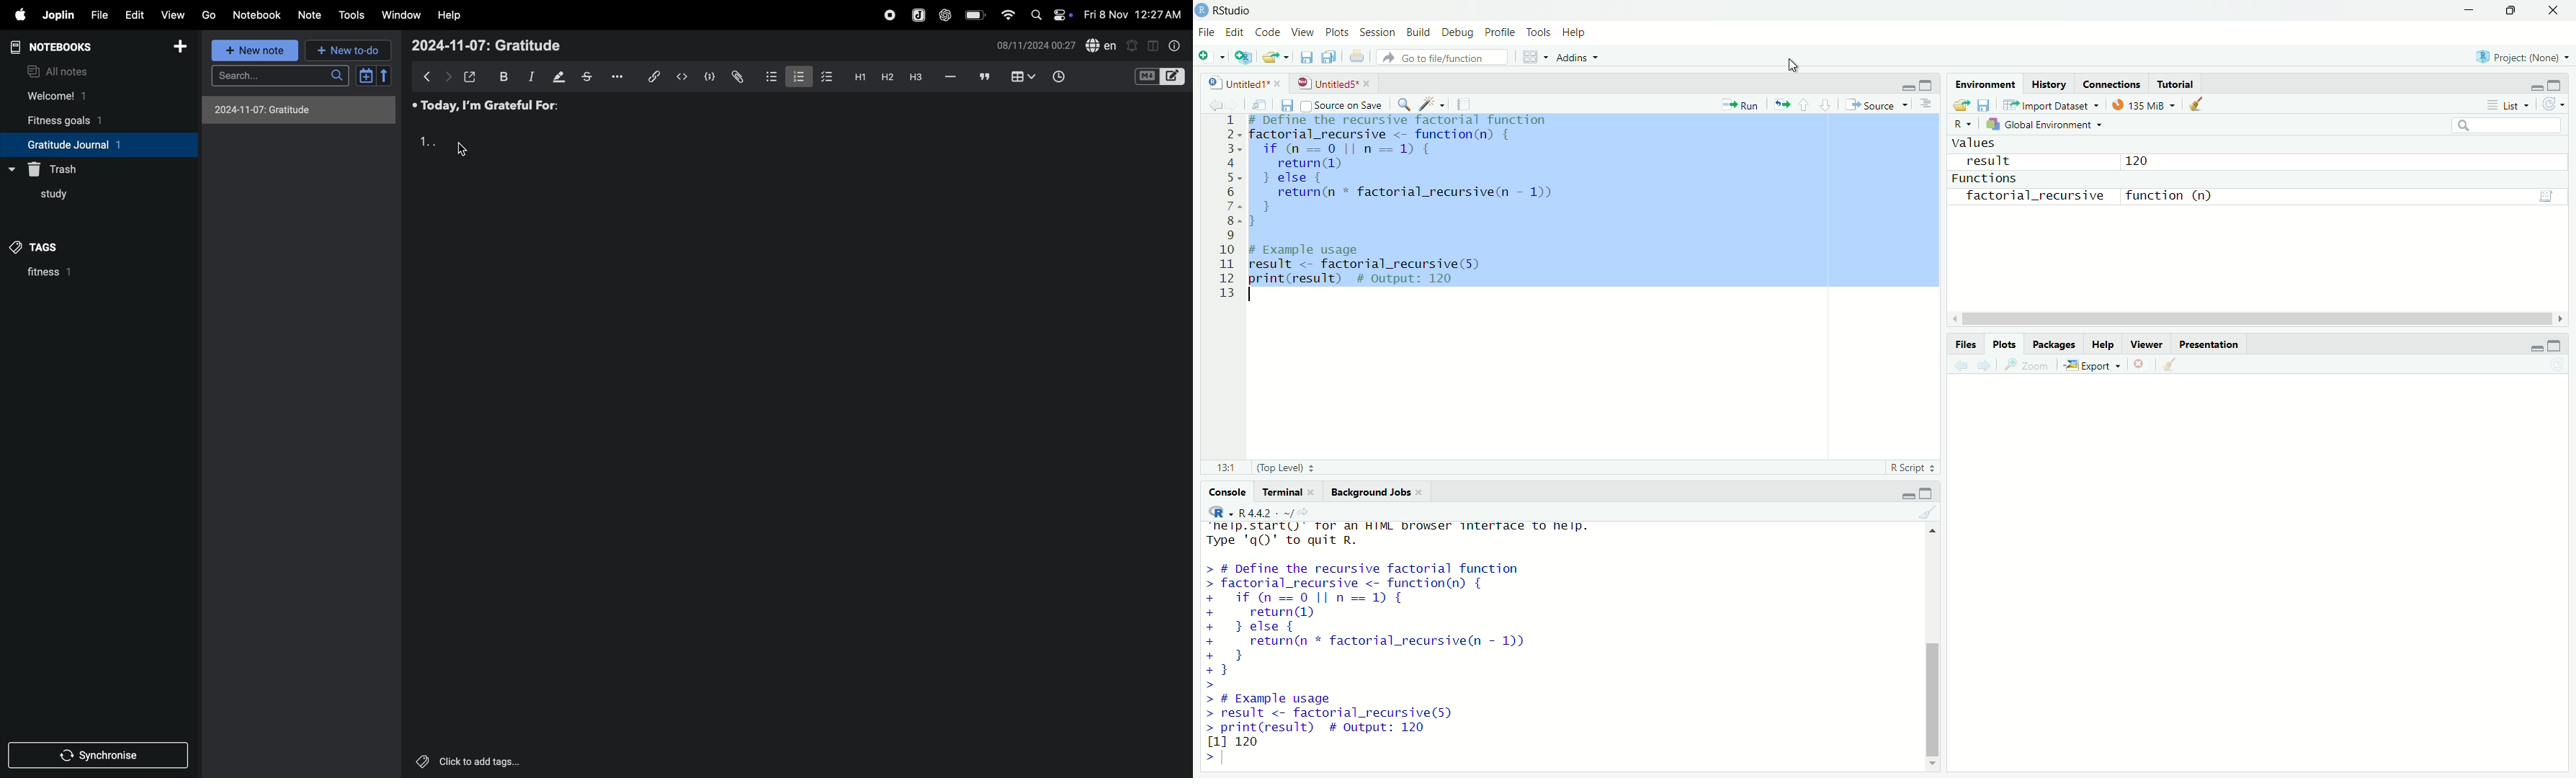 The width and height of the screenshot is (2576, 784). What do you see at coordinates (1210, 57) in the screenshot?
I see `New File` at bounding box center [1210, 57].